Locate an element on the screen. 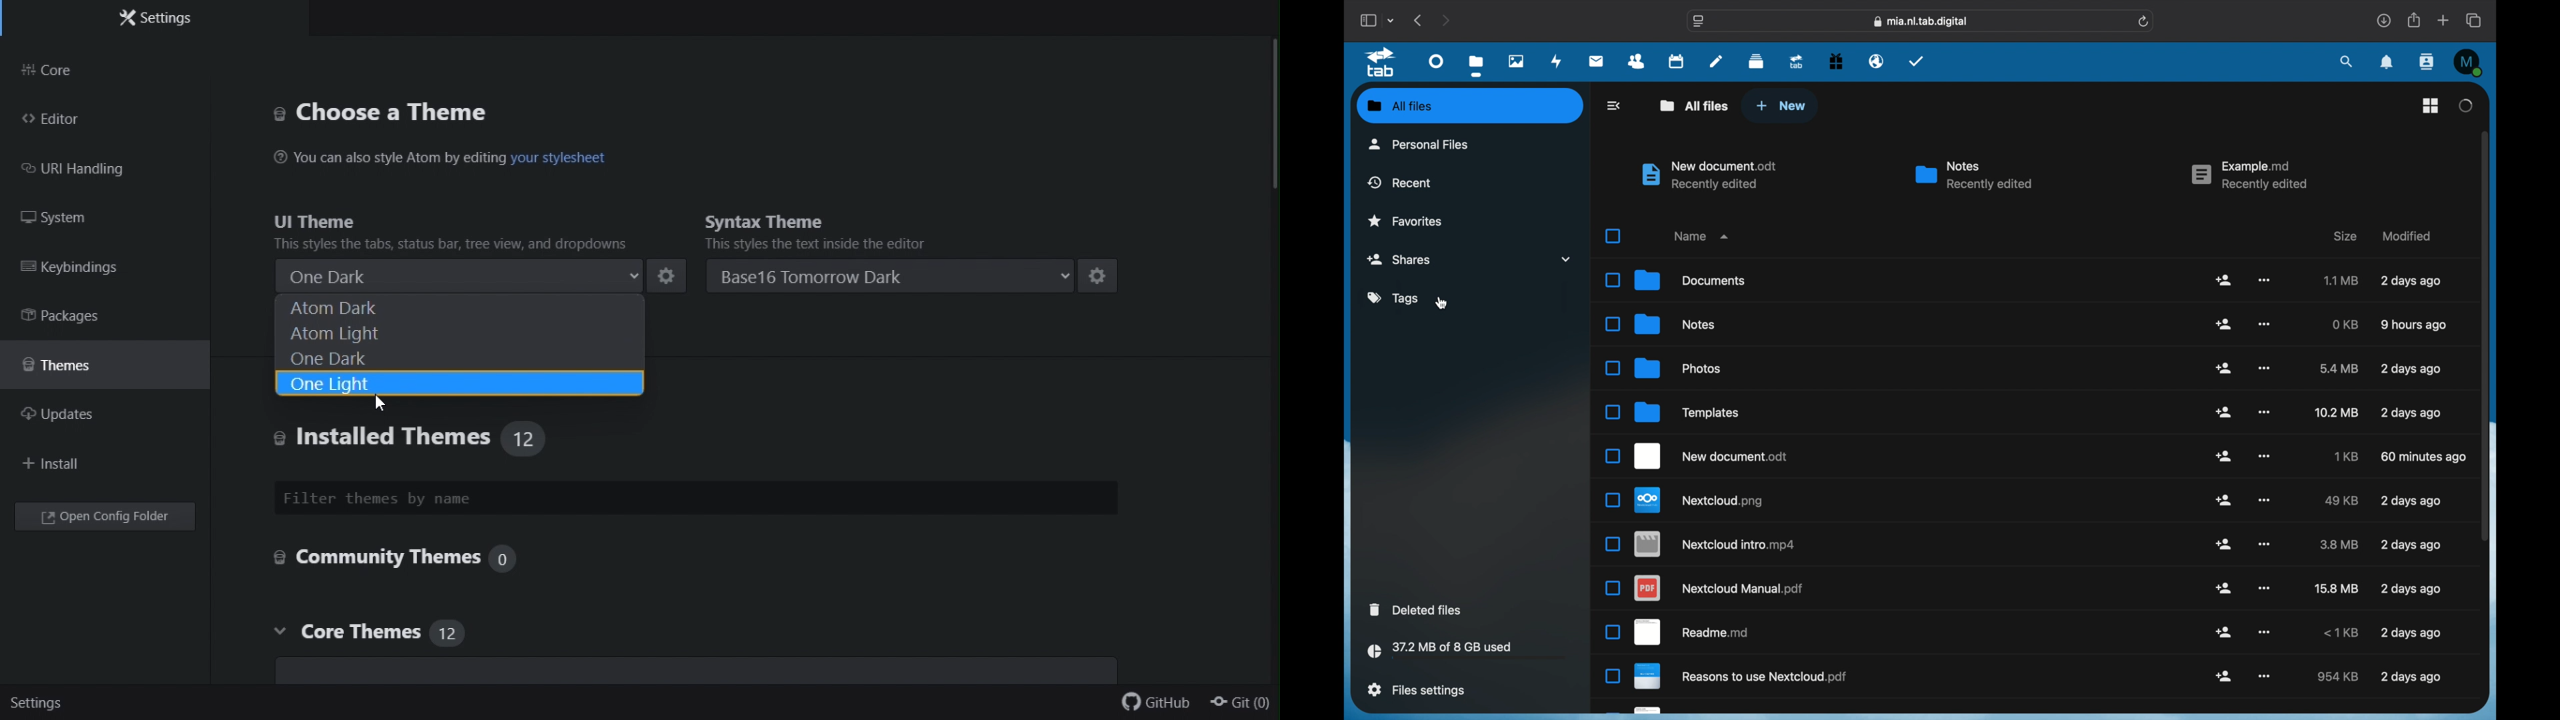 The image size is (2576, 728). modified is located at coordinates (2411, 501).